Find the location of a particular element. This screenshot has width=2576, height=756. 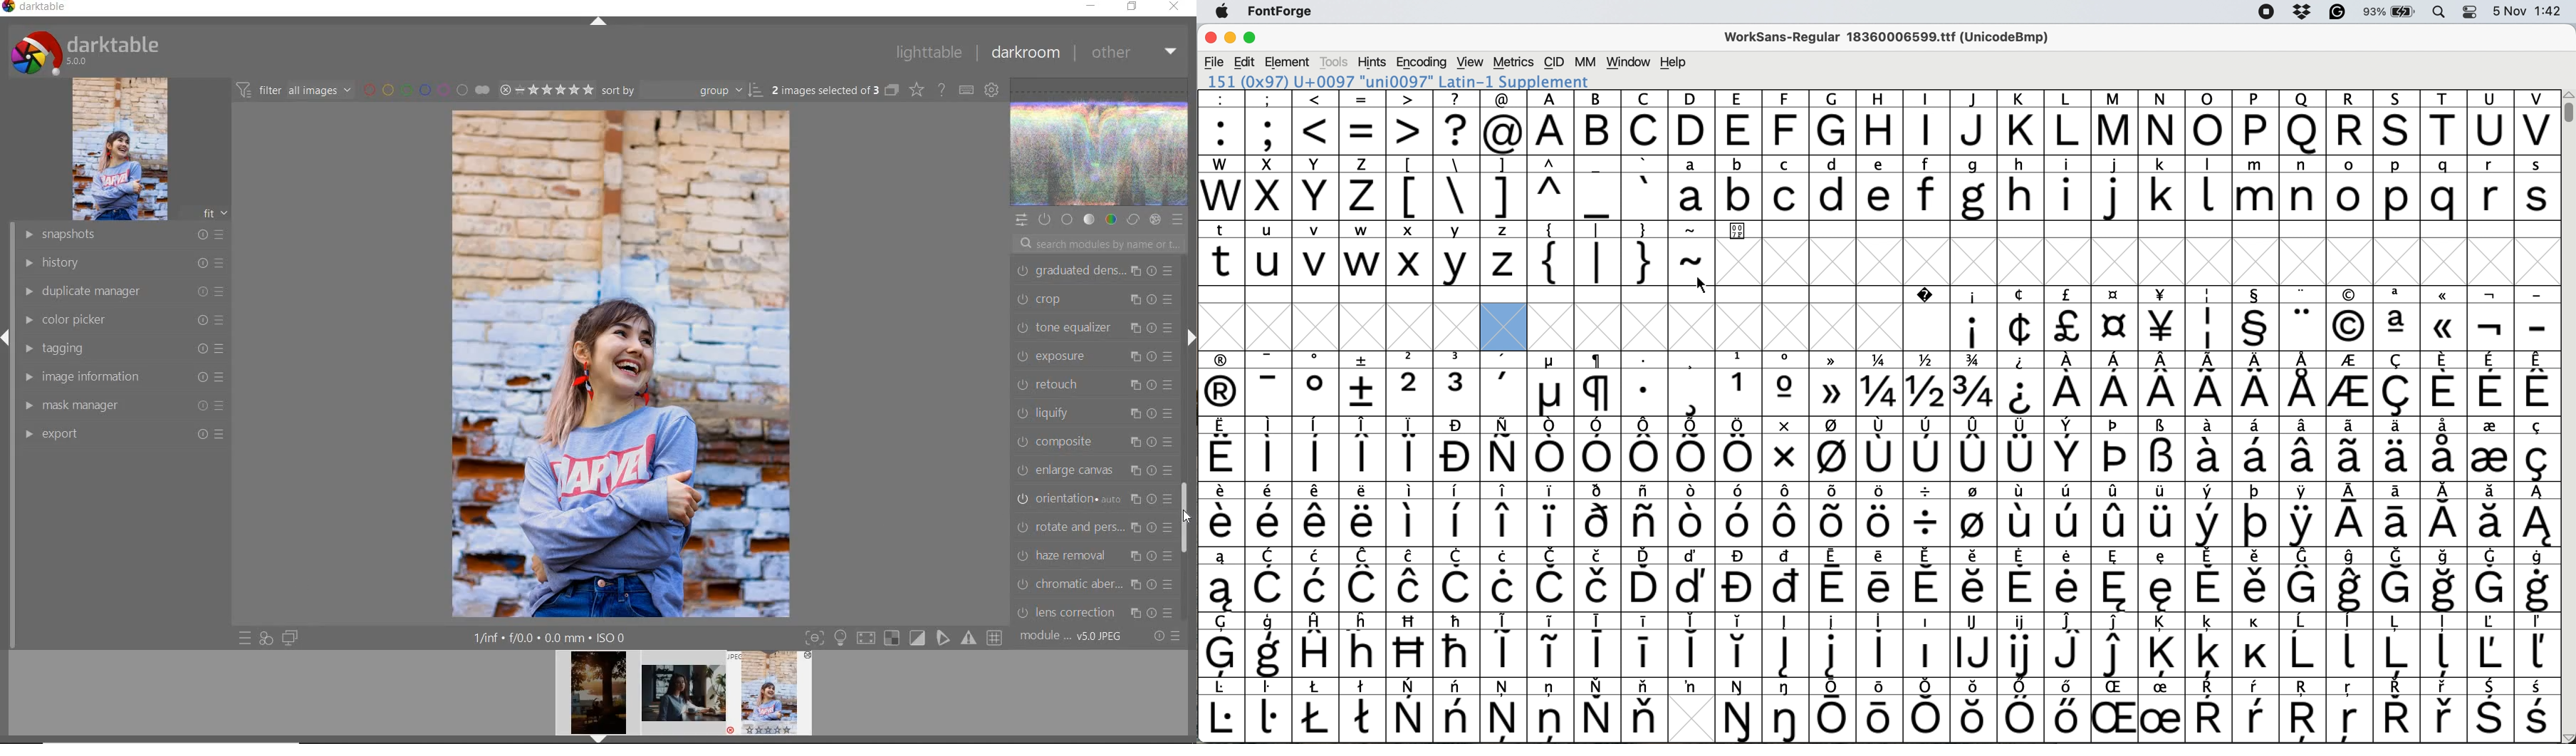

symbol is located at coordinates (1456, 644).